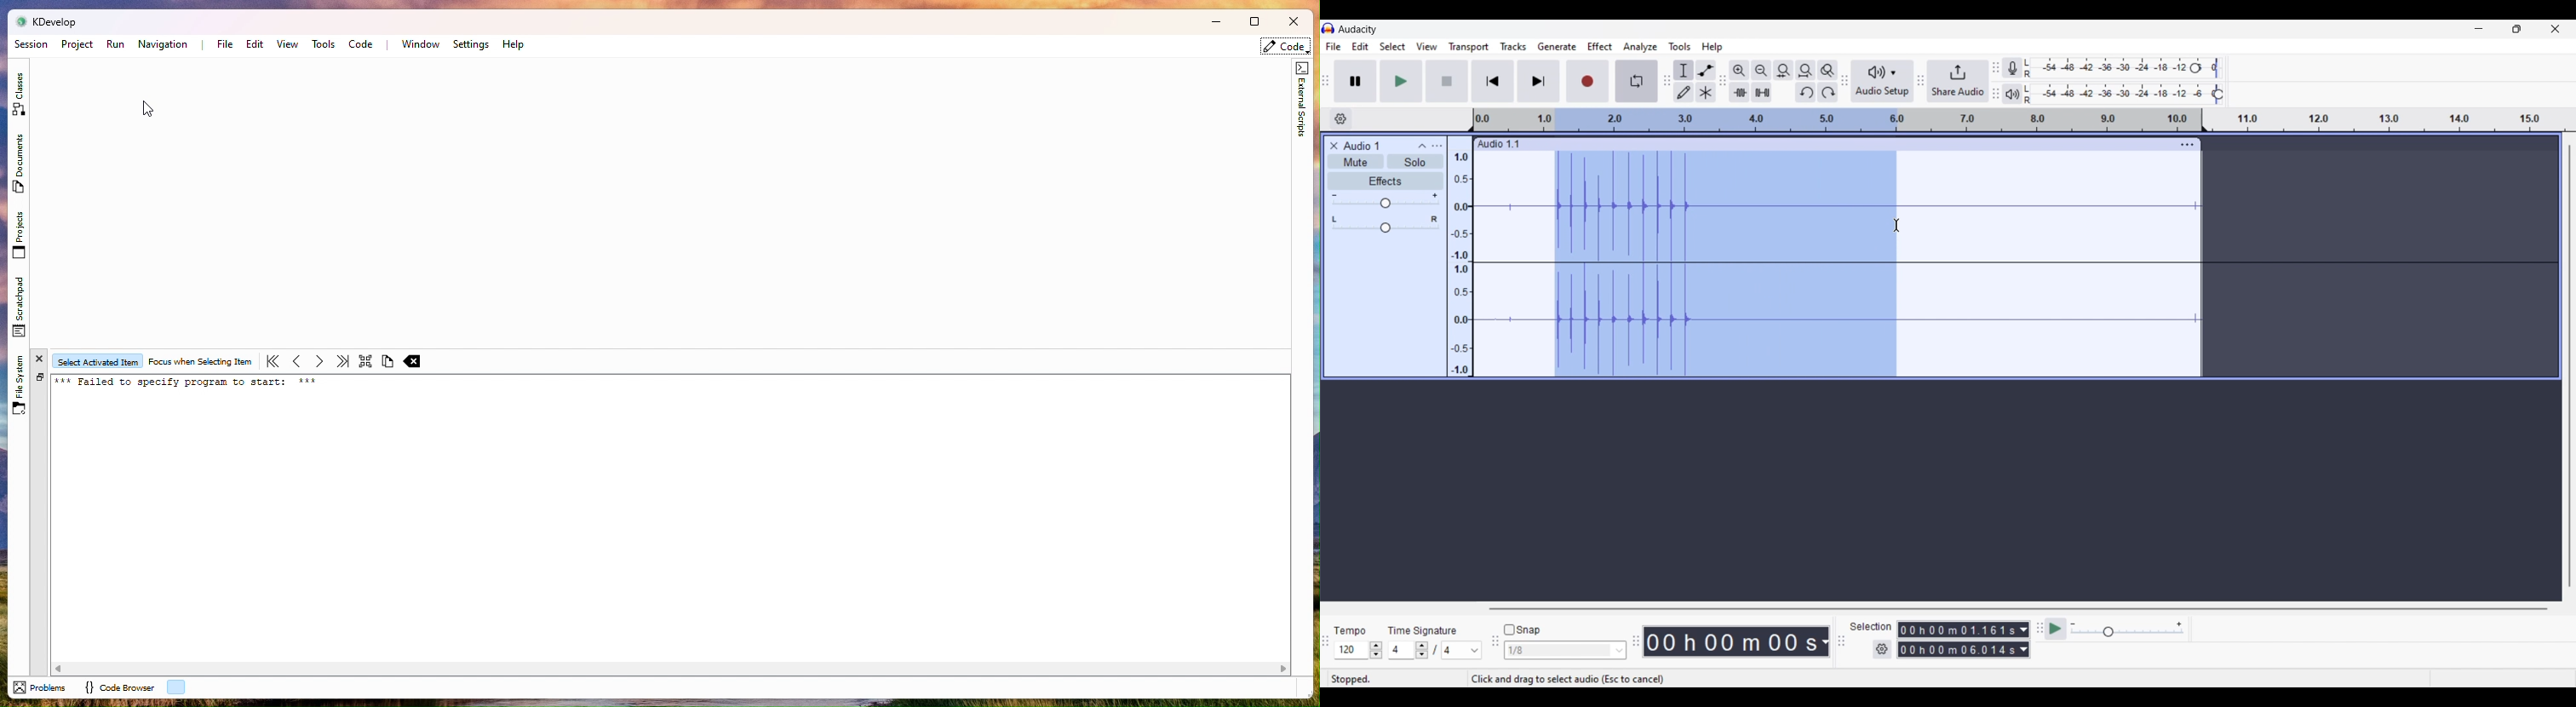 The width and height of the screenshot is (2576, 728). I want to click on Recording level header, so click(2196, 68).